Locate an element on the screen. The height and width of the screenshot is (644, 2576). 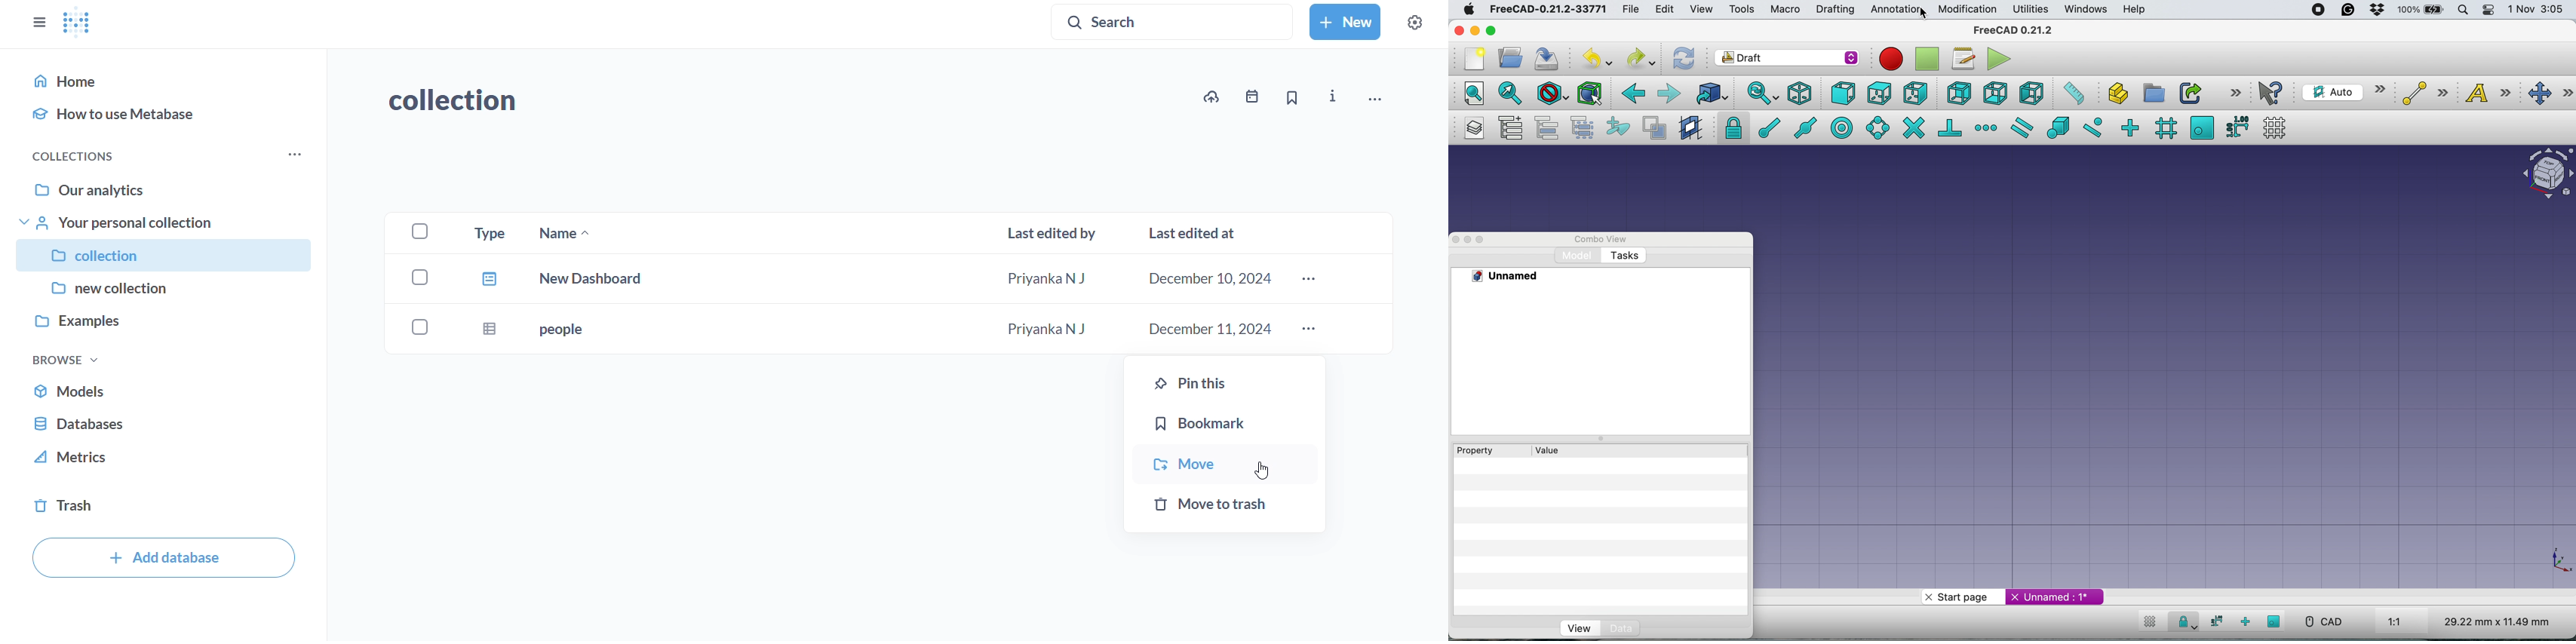
backward is located at coordinates (1629, 93).